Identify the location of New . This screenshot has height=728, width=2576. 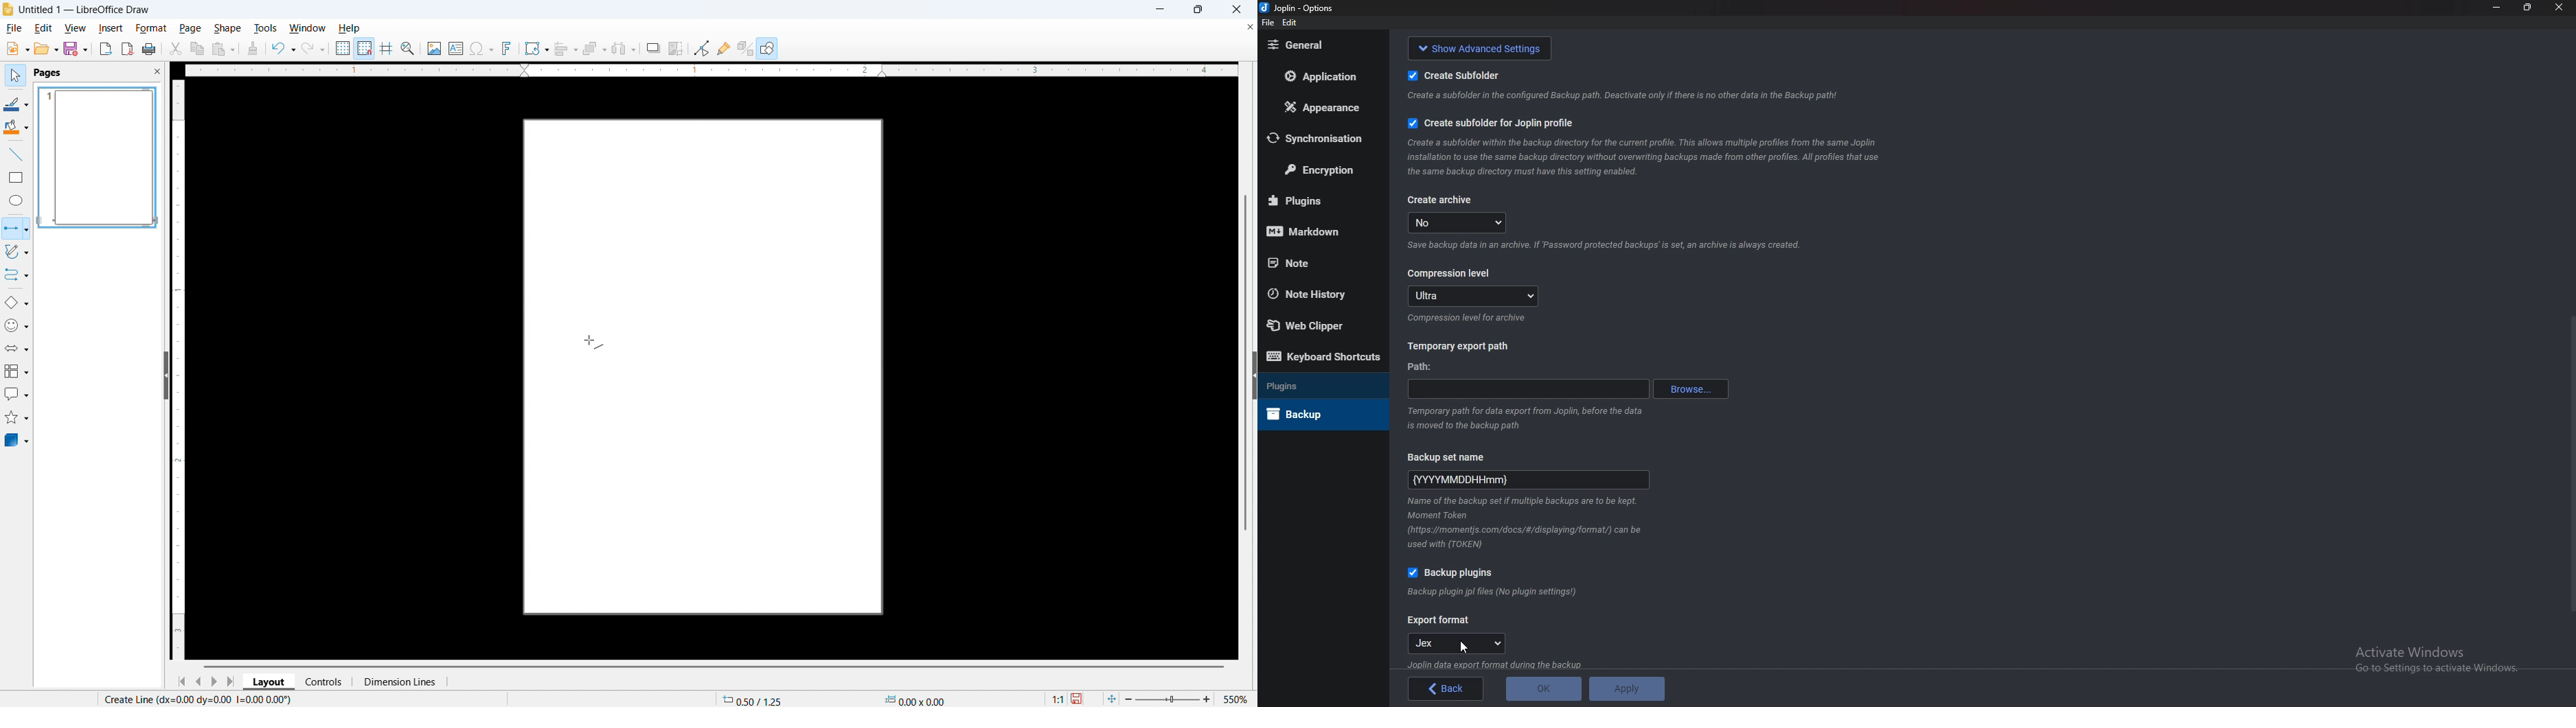
(17, 49).